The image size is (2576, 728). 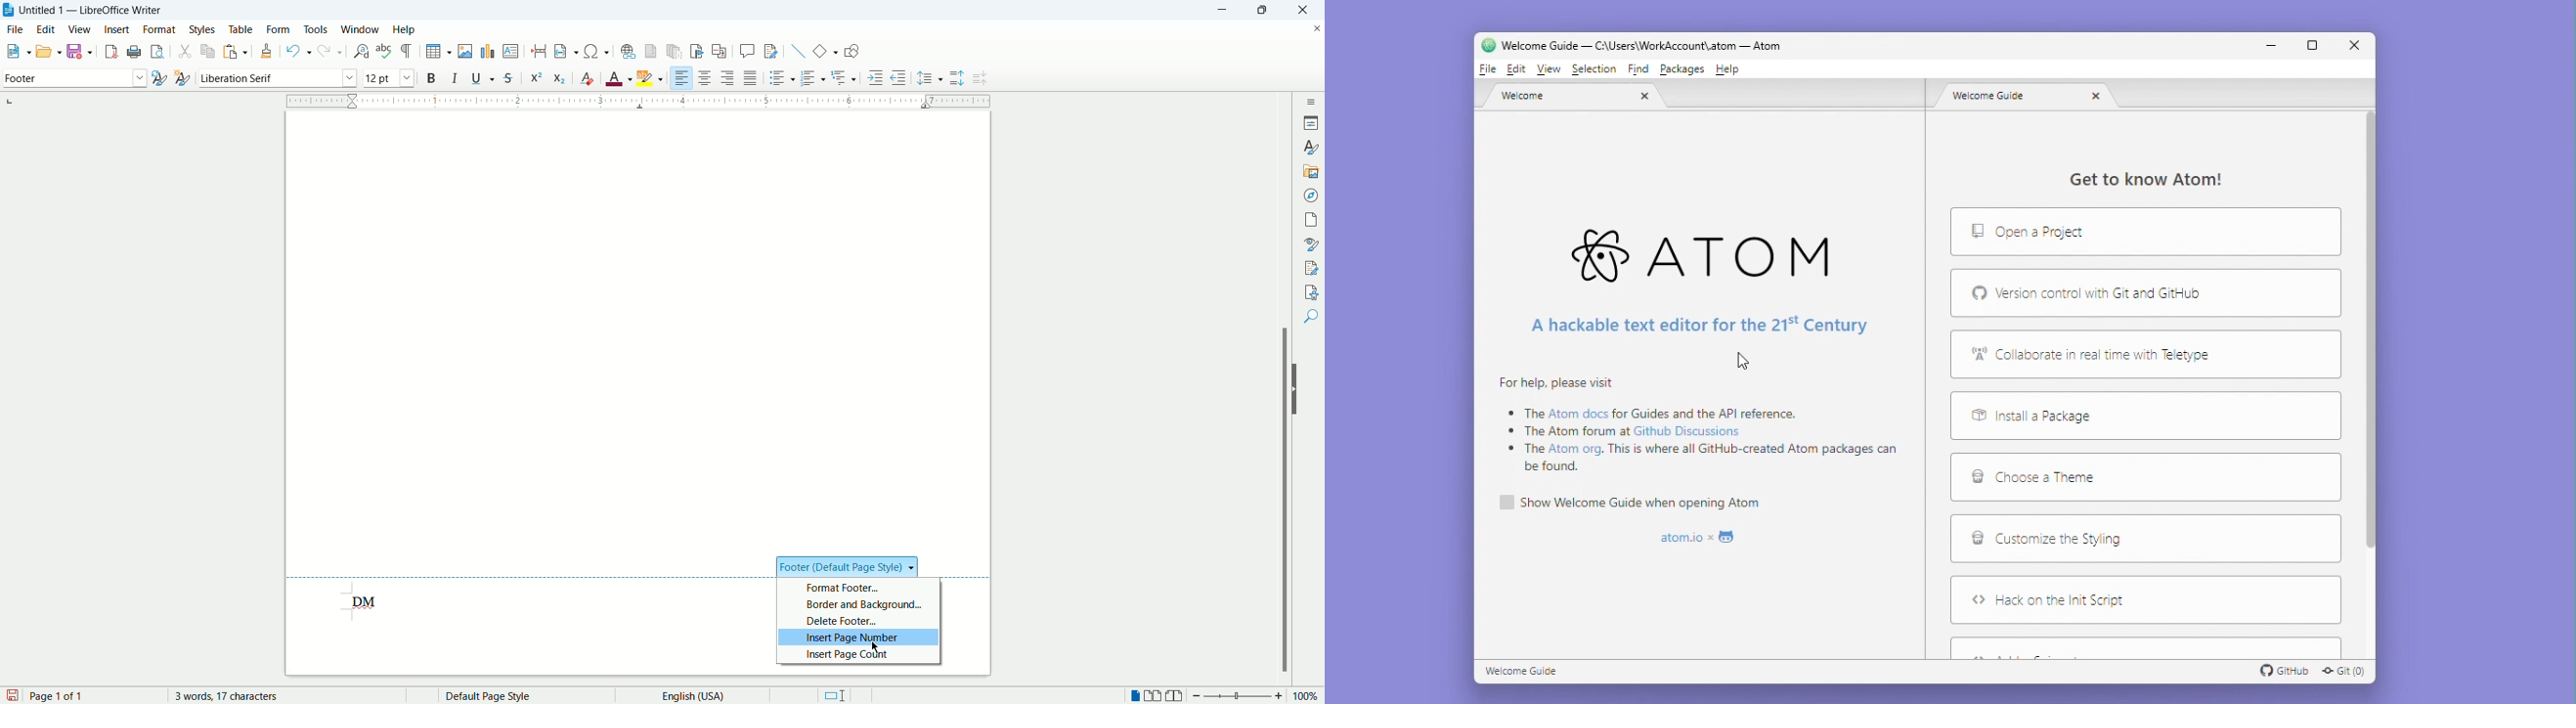 What do you see at coordinates (48, 50) in the screenshot?
I see `open` at bounding box center [48, 50].